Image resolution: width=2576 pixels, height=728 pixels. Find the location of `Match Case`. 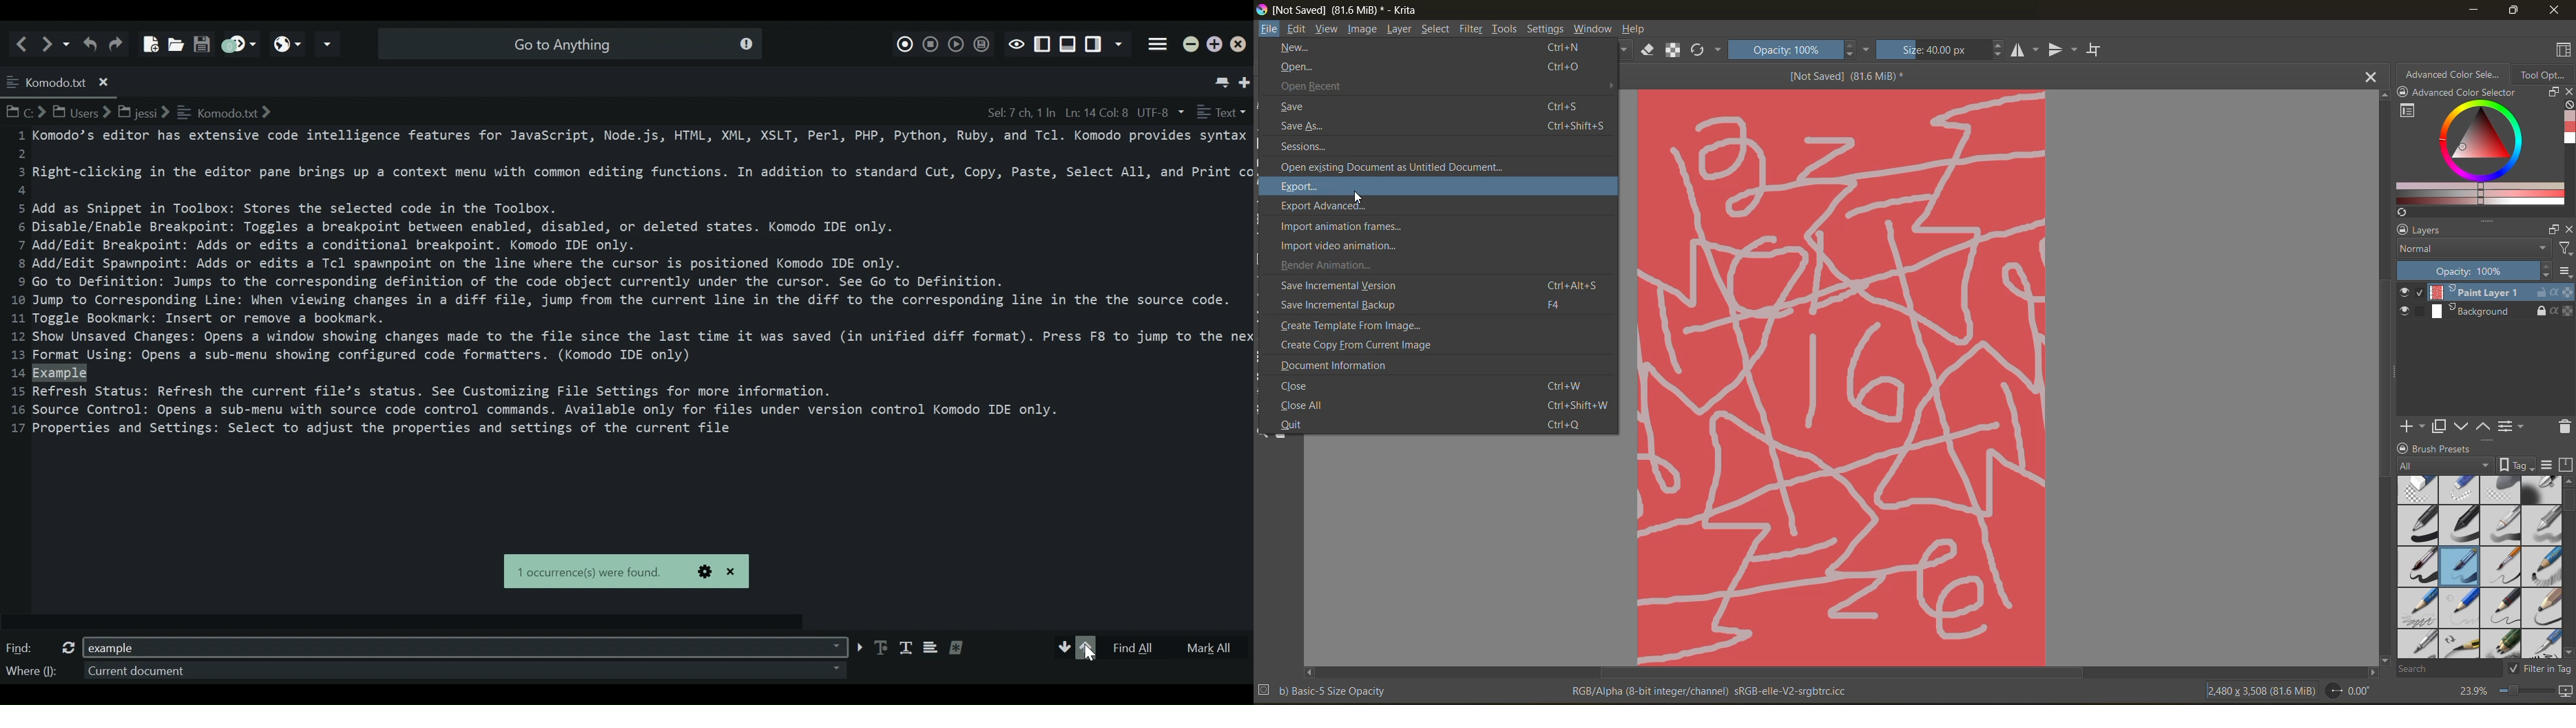

Match Case is located at coordinates (882, 648).